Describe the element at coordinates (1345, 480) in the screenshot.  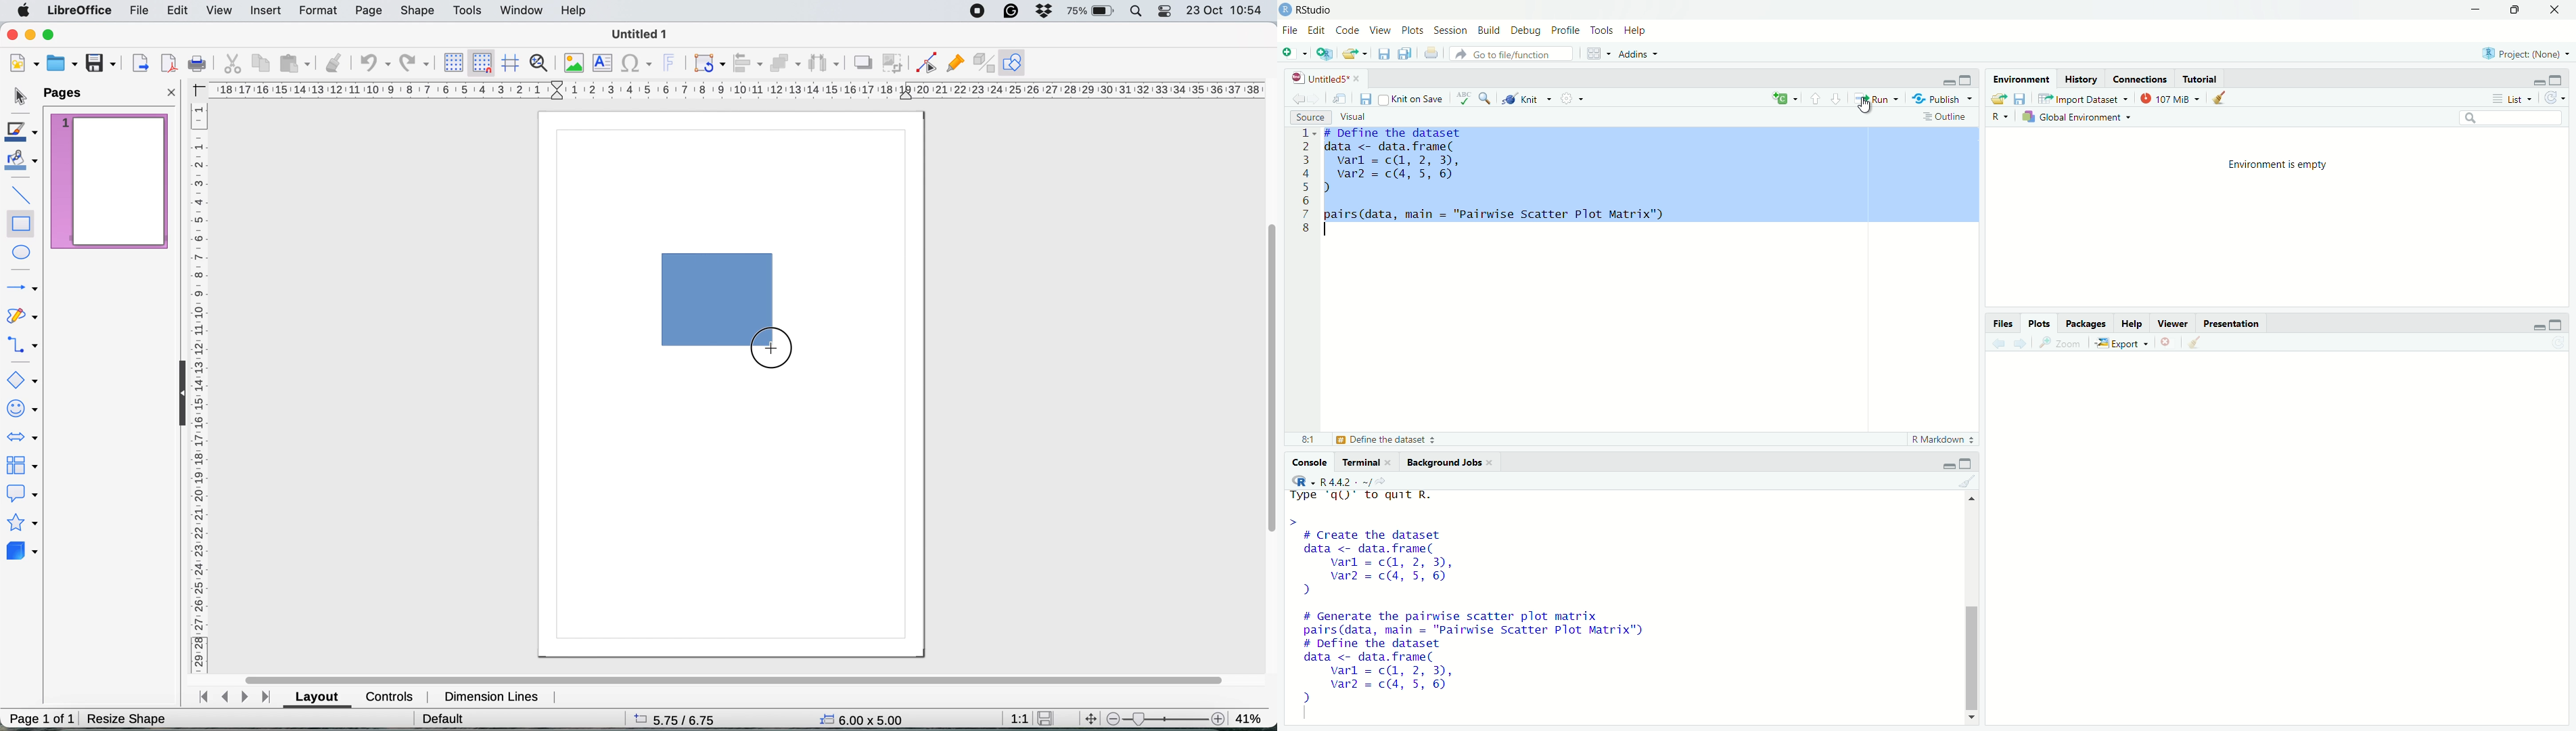
I see `R 4.4.2 ~/` at that location.